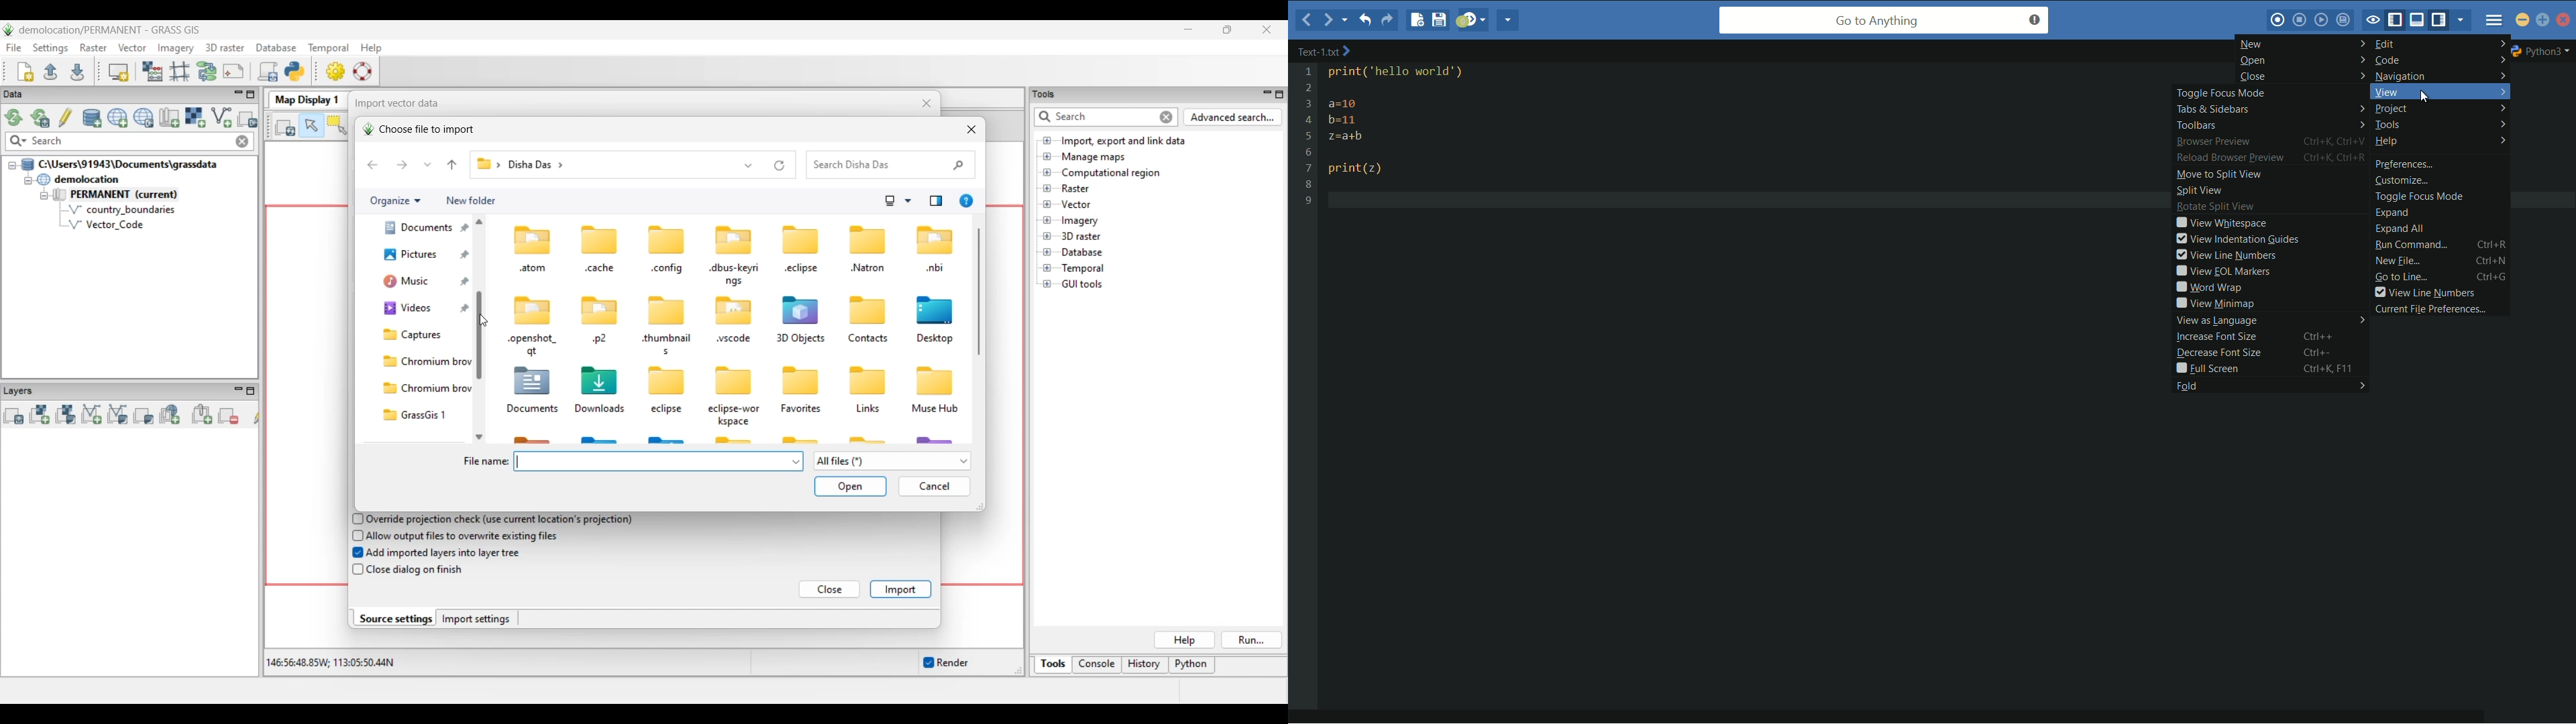 The width and height of the screenshot is (2576, 728). What do you see at coordinates (2220, 223) in the screenshot?
I see `view whitespace` at bounding box center [2220, 223].